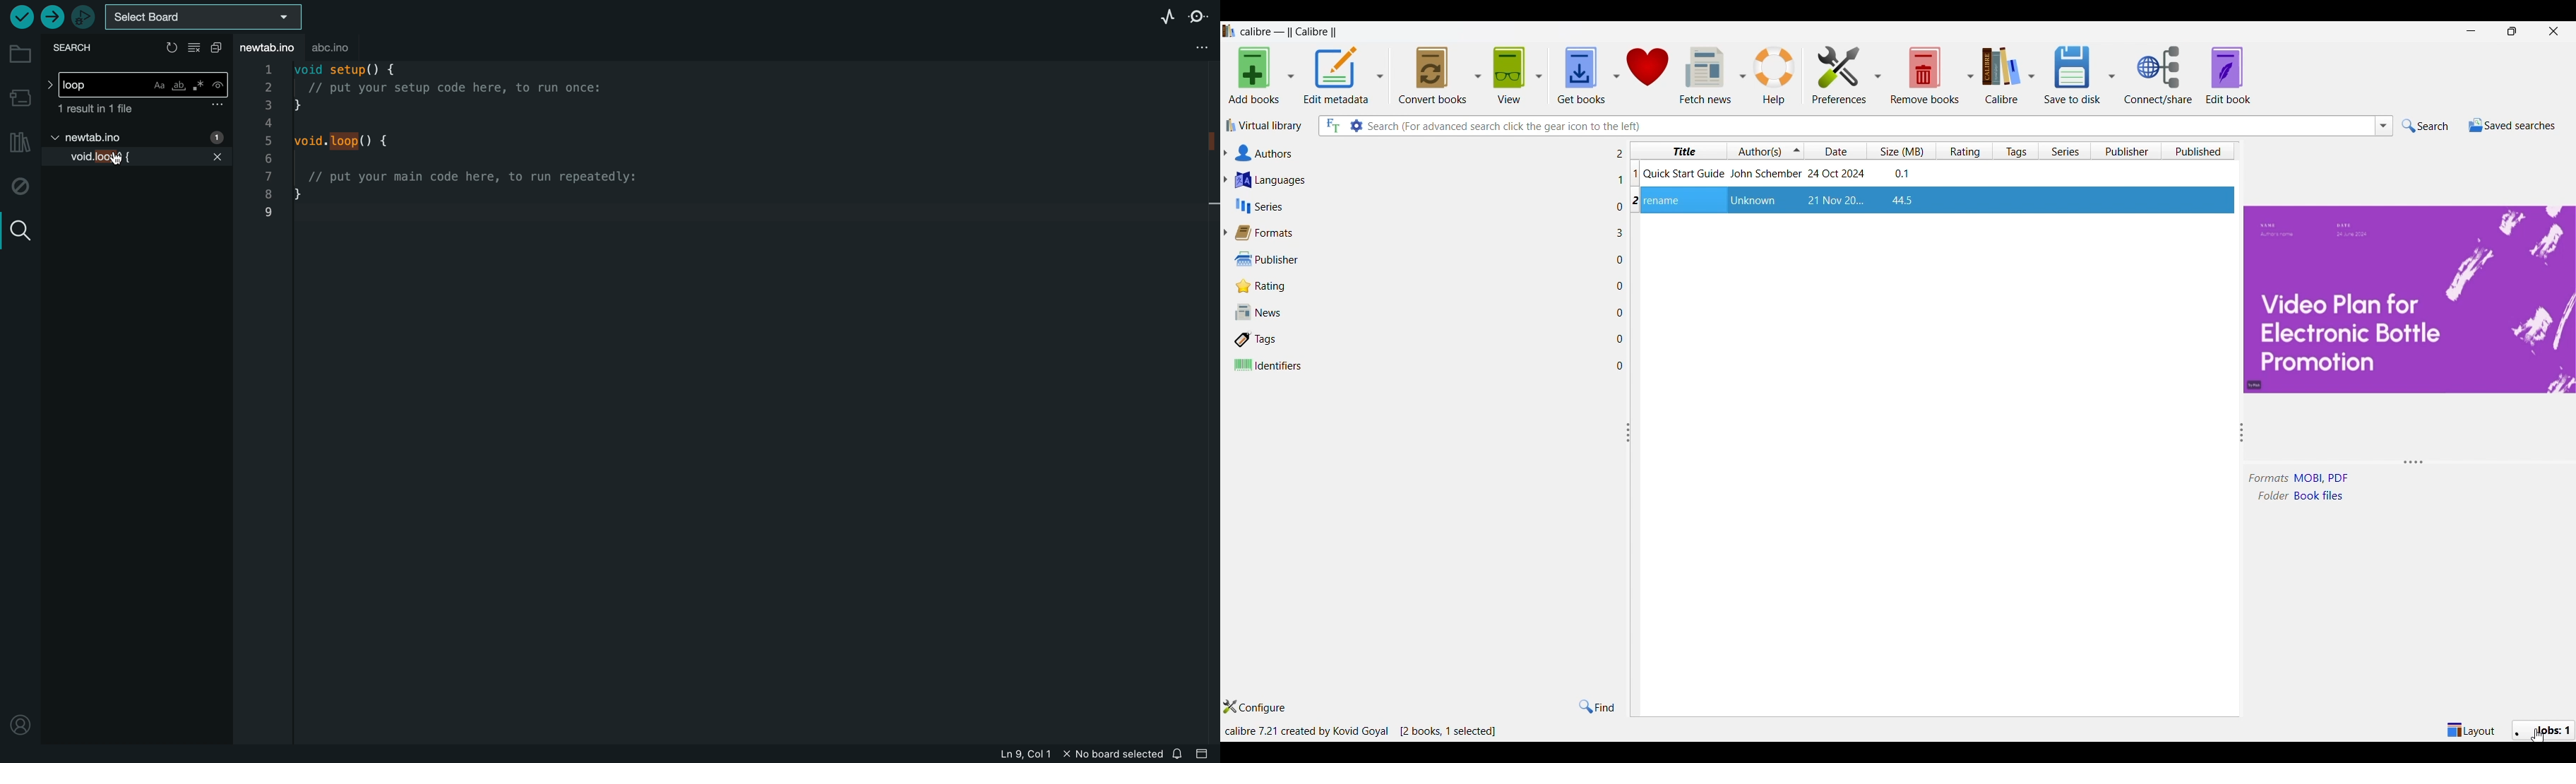 Image resolution: width=2576 pixels, height=784 pixels. What do you see at coordinates (2015, 150) in the screenshot?
I see `Tags column` at bounding box center [2015, 150].